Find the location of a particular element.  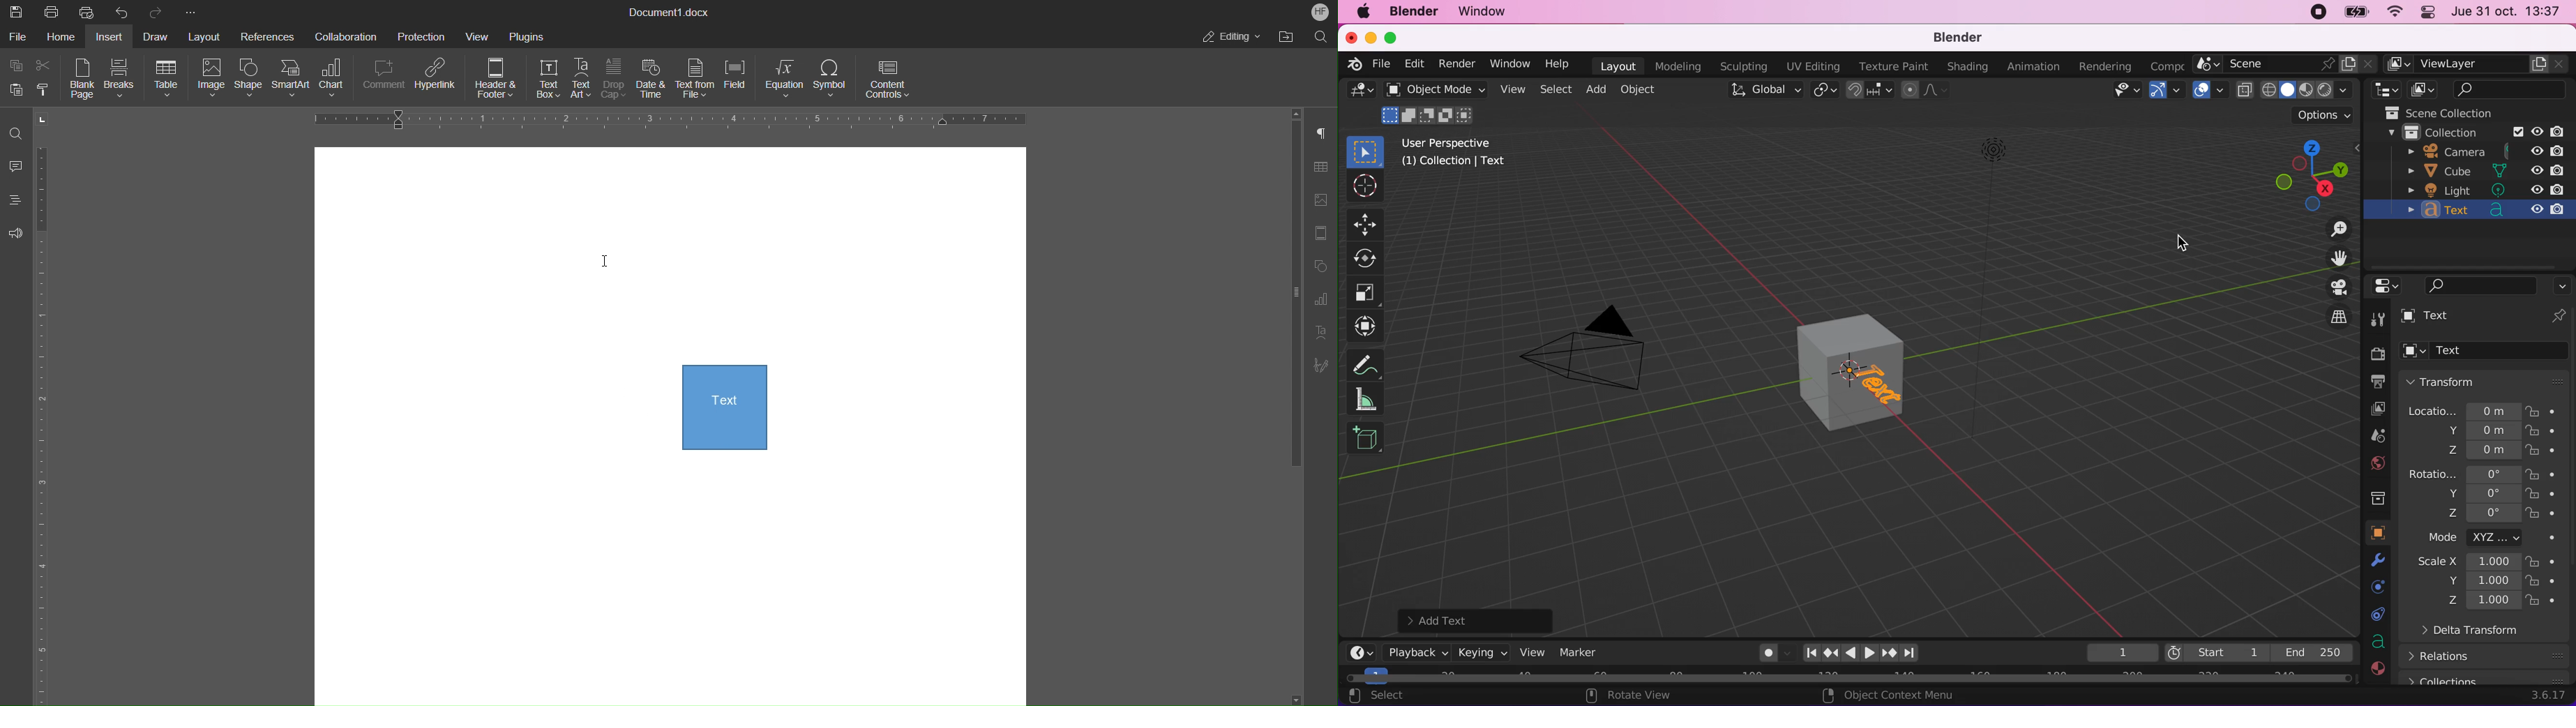

Editing is located at coordinates (1233, 37).